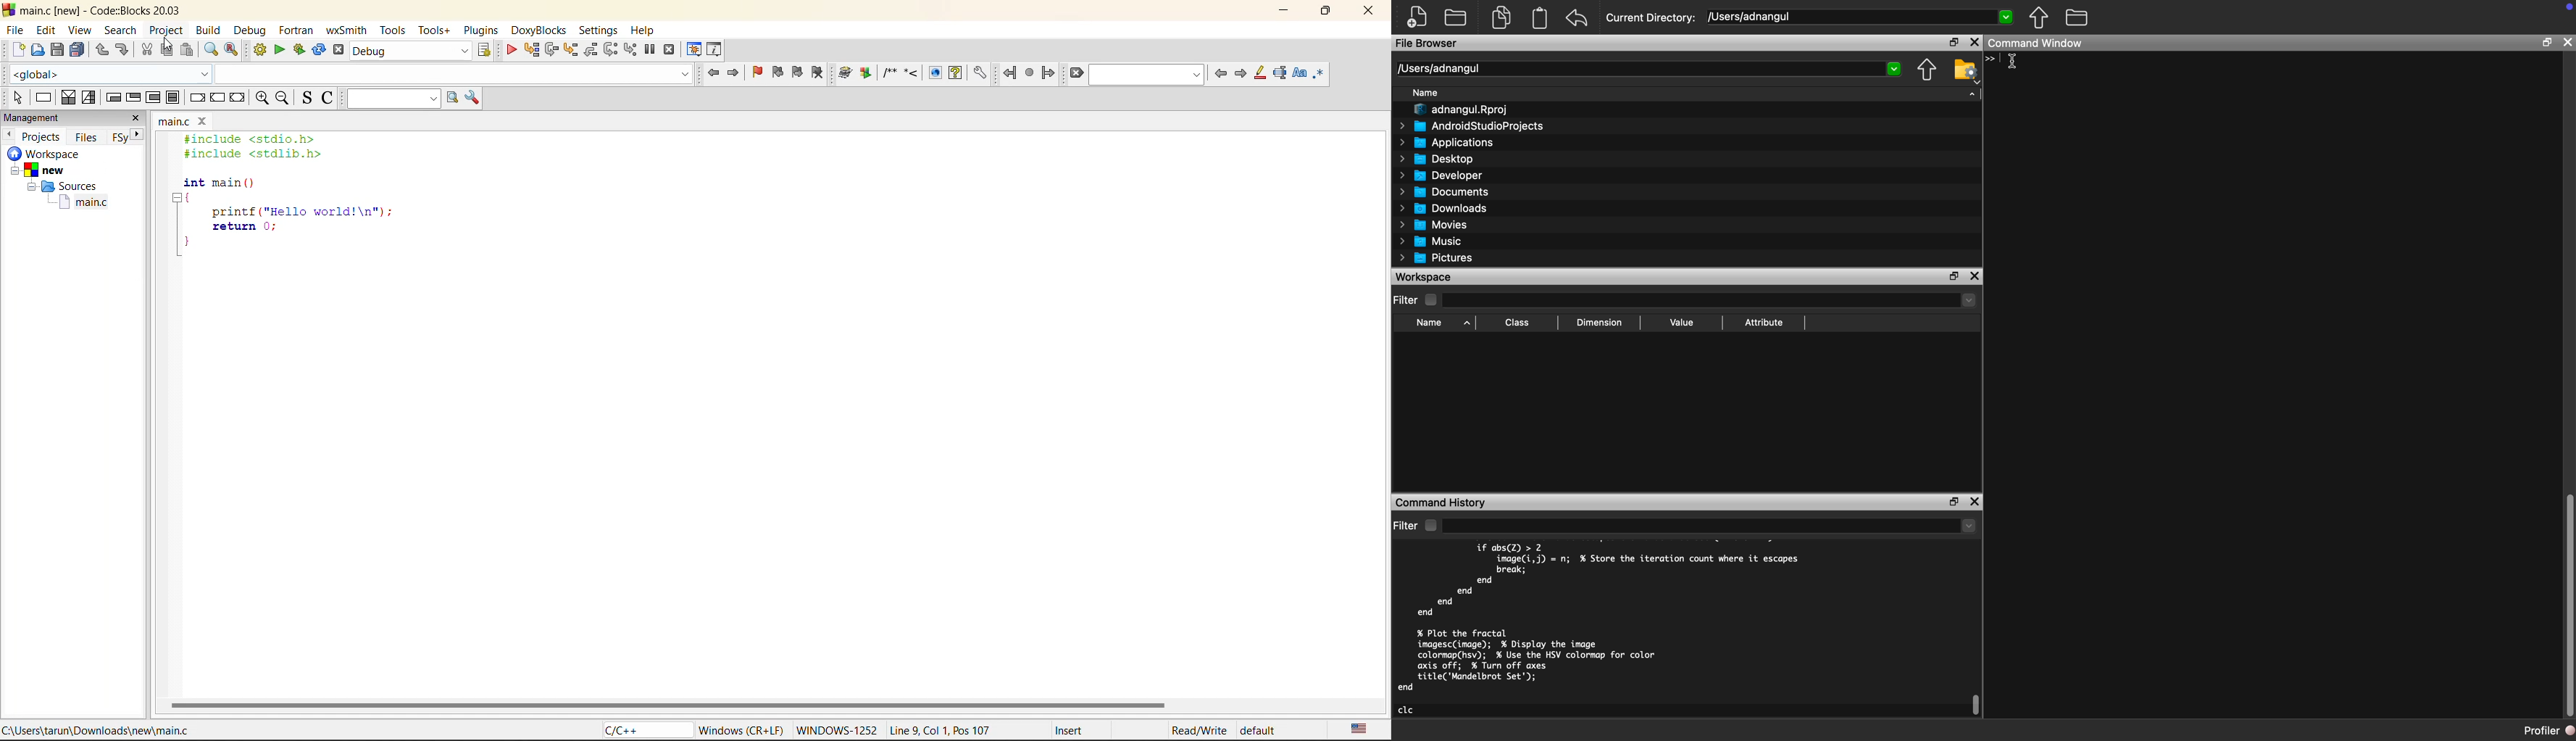 This screenshot has width=2576, height=756. I want to click on next, so click(139, 134).